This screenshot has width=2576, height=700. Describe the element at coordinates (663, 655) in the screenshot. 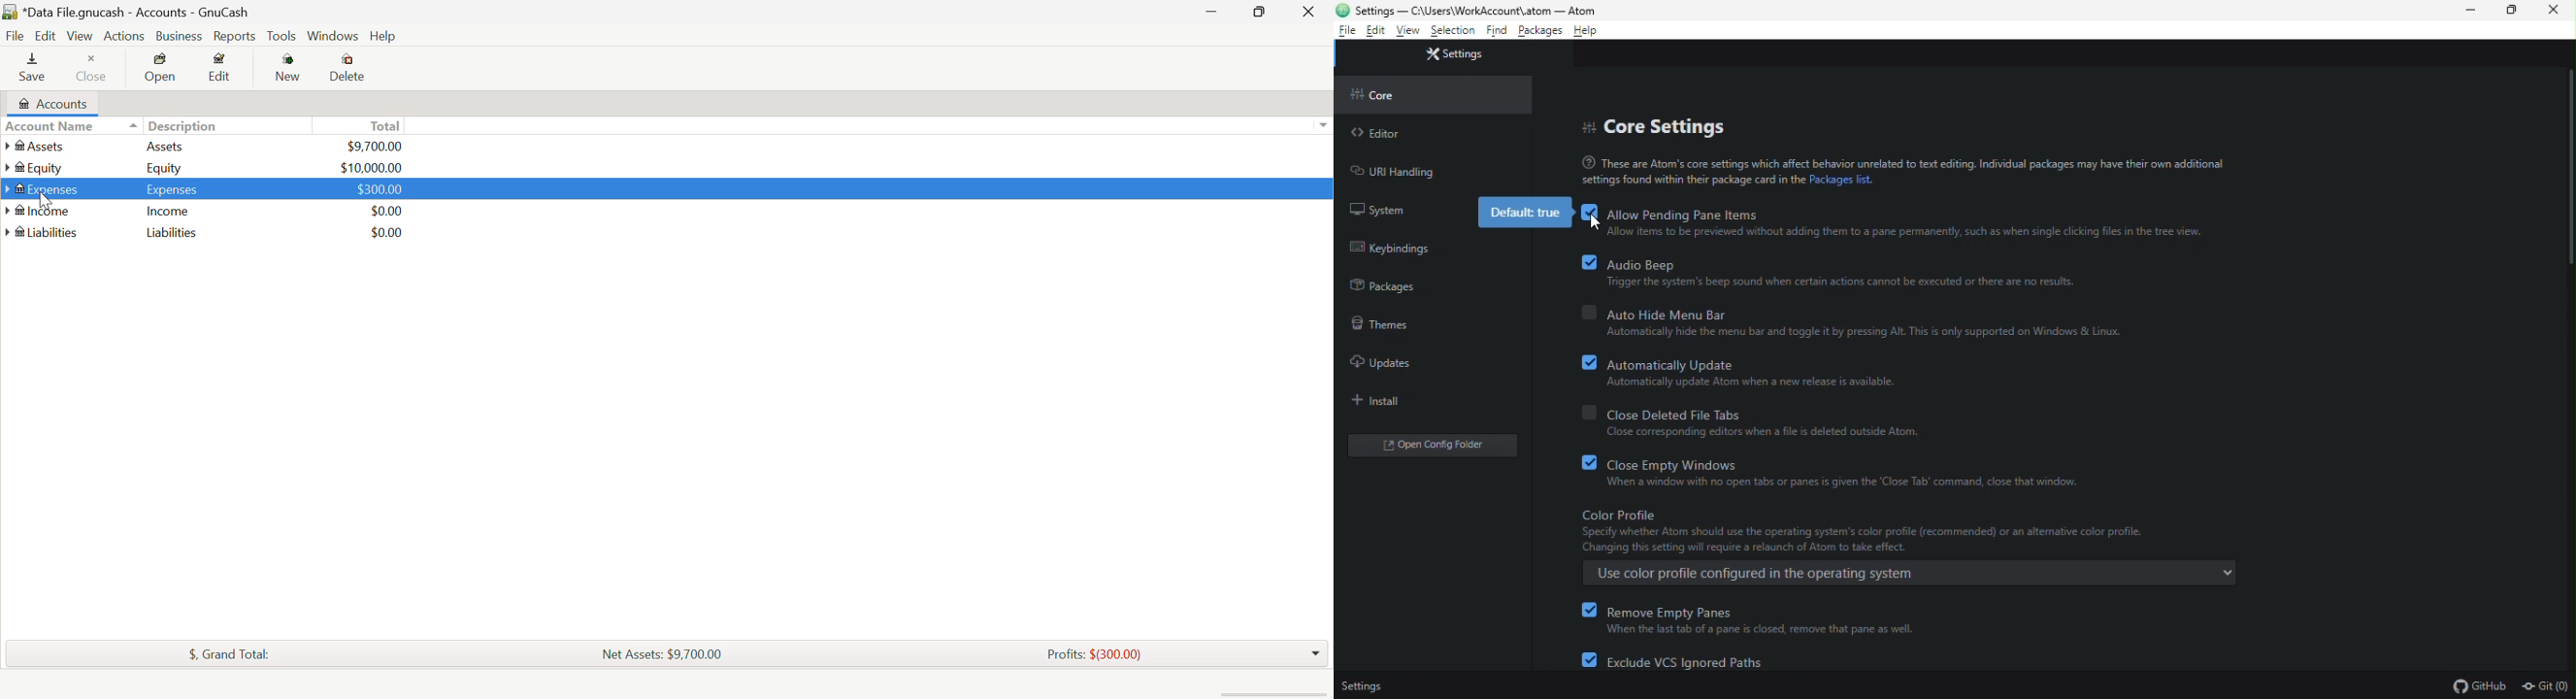

I see `Net Assets: $9,700.00` at that location.